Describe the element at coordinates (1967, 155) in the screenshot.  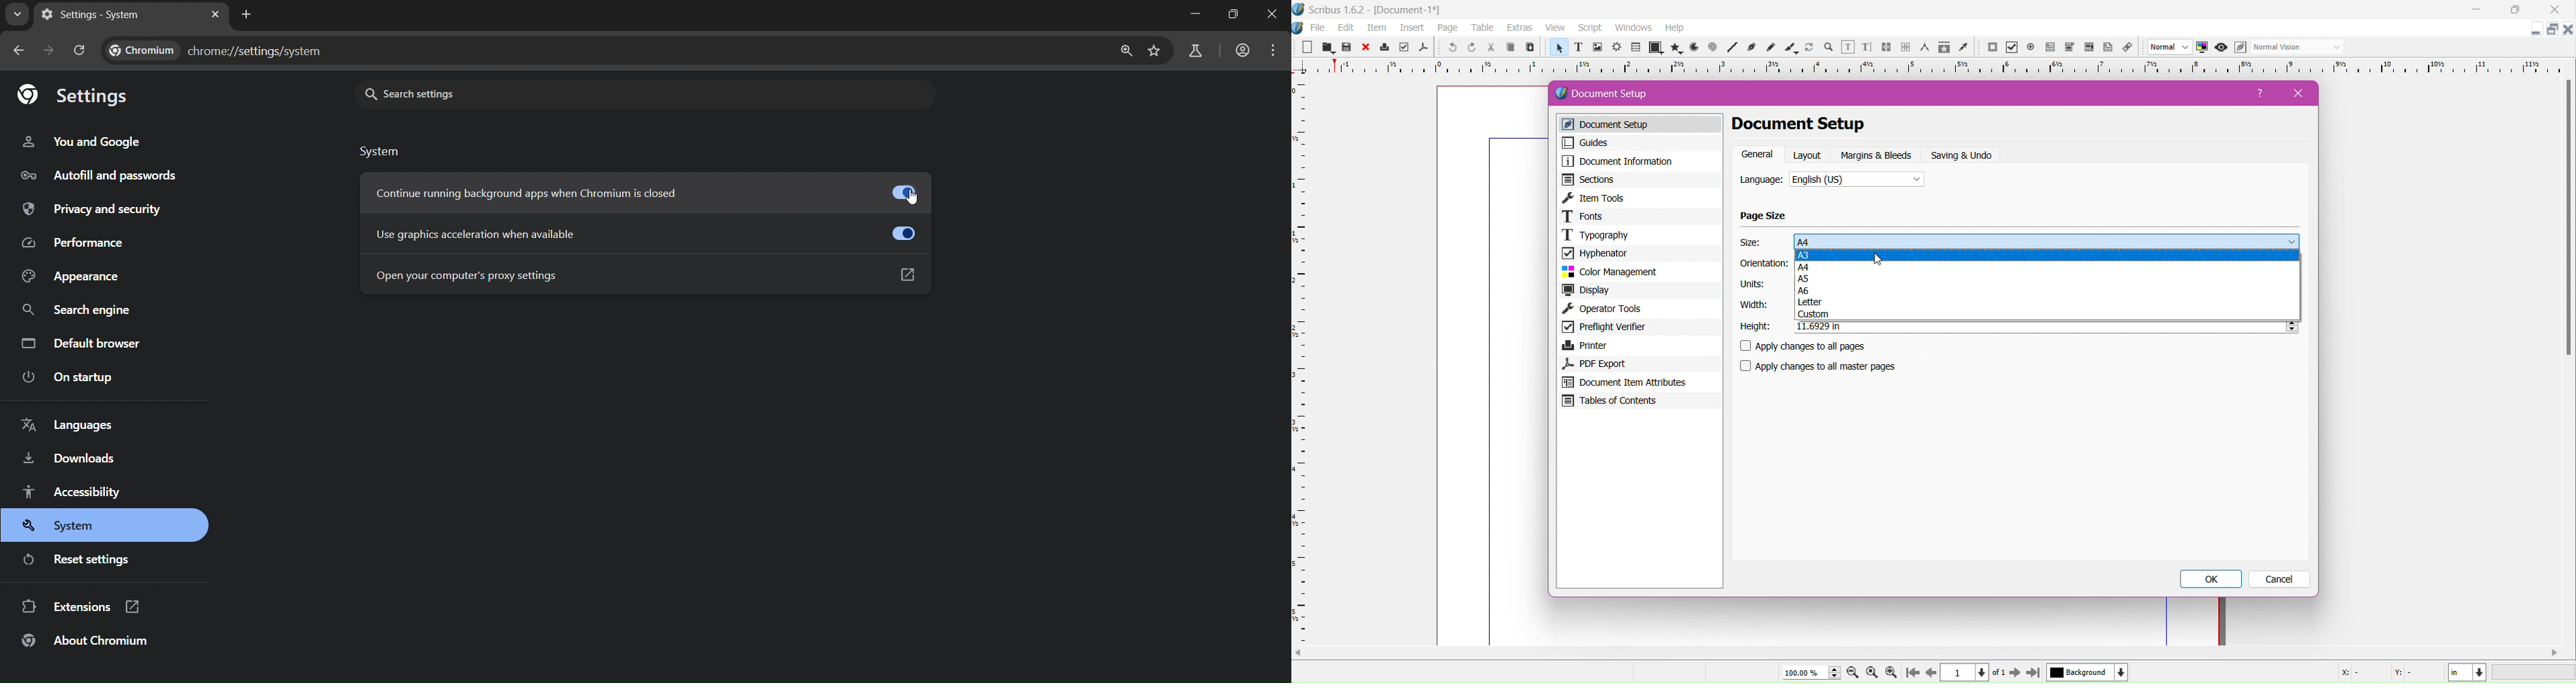
I see `Setting and Undo` at that location.